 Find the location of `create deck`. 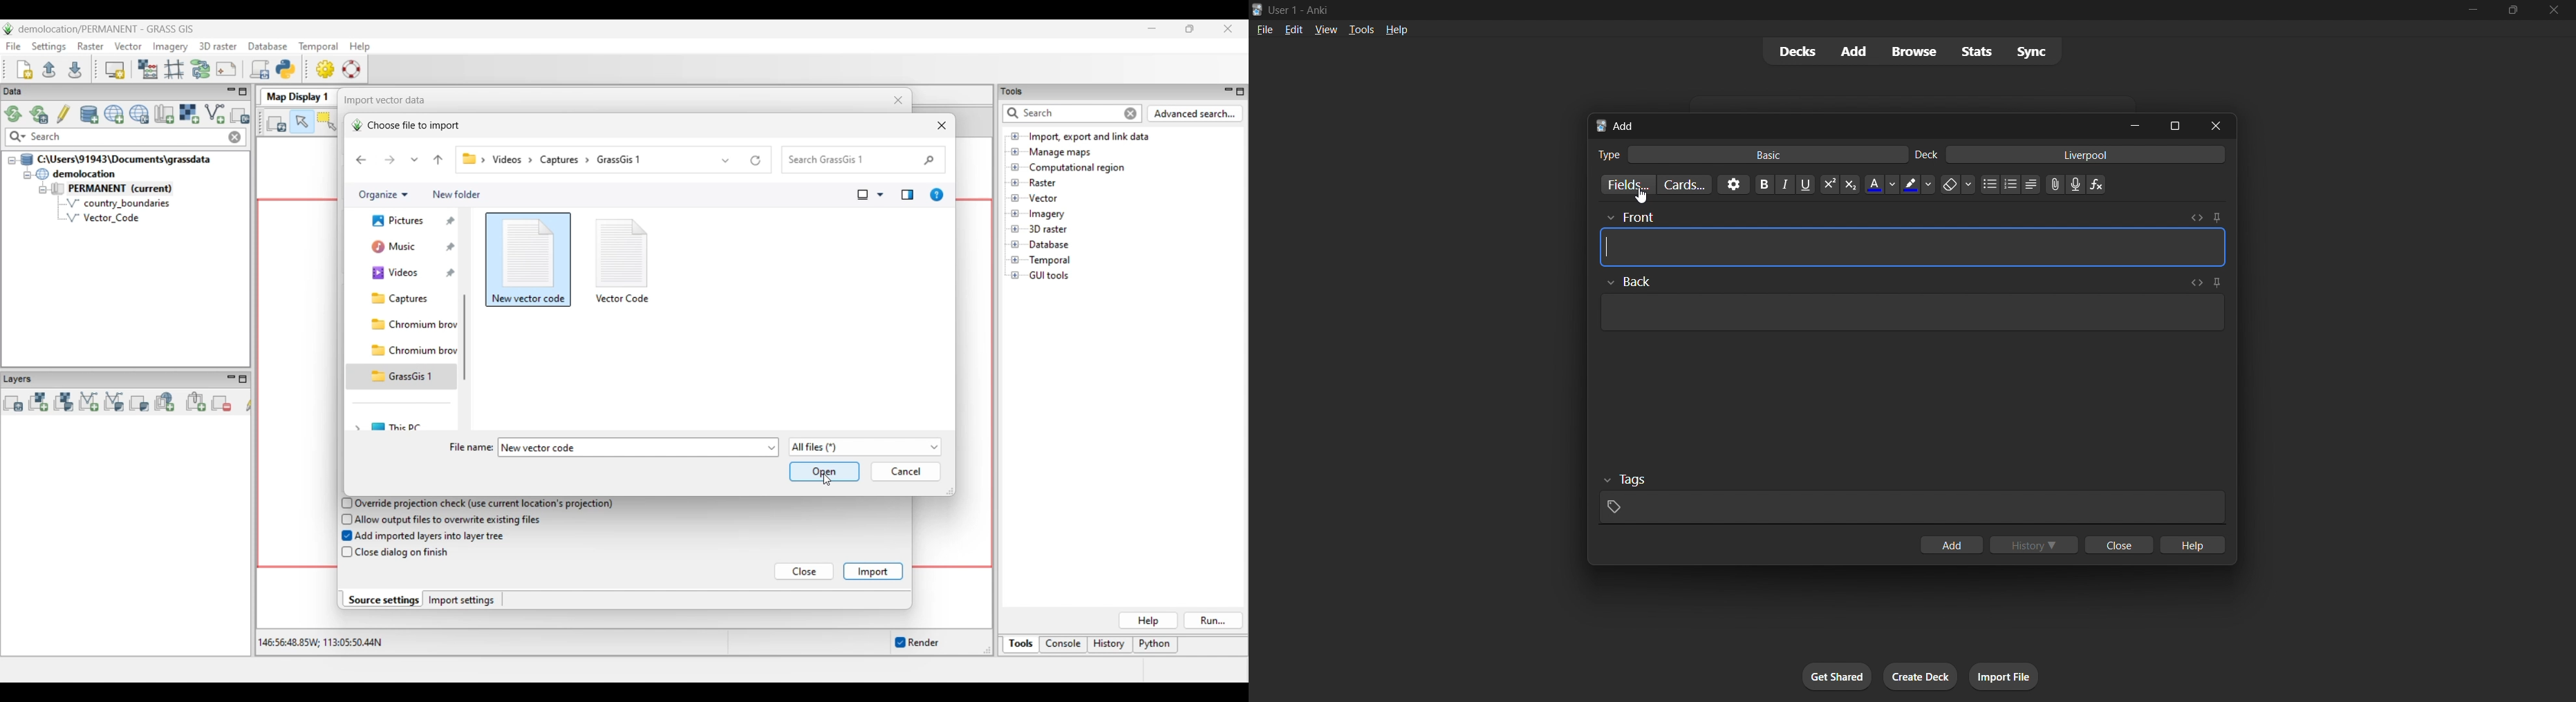

create deck is located at coordinates (1921, 676).